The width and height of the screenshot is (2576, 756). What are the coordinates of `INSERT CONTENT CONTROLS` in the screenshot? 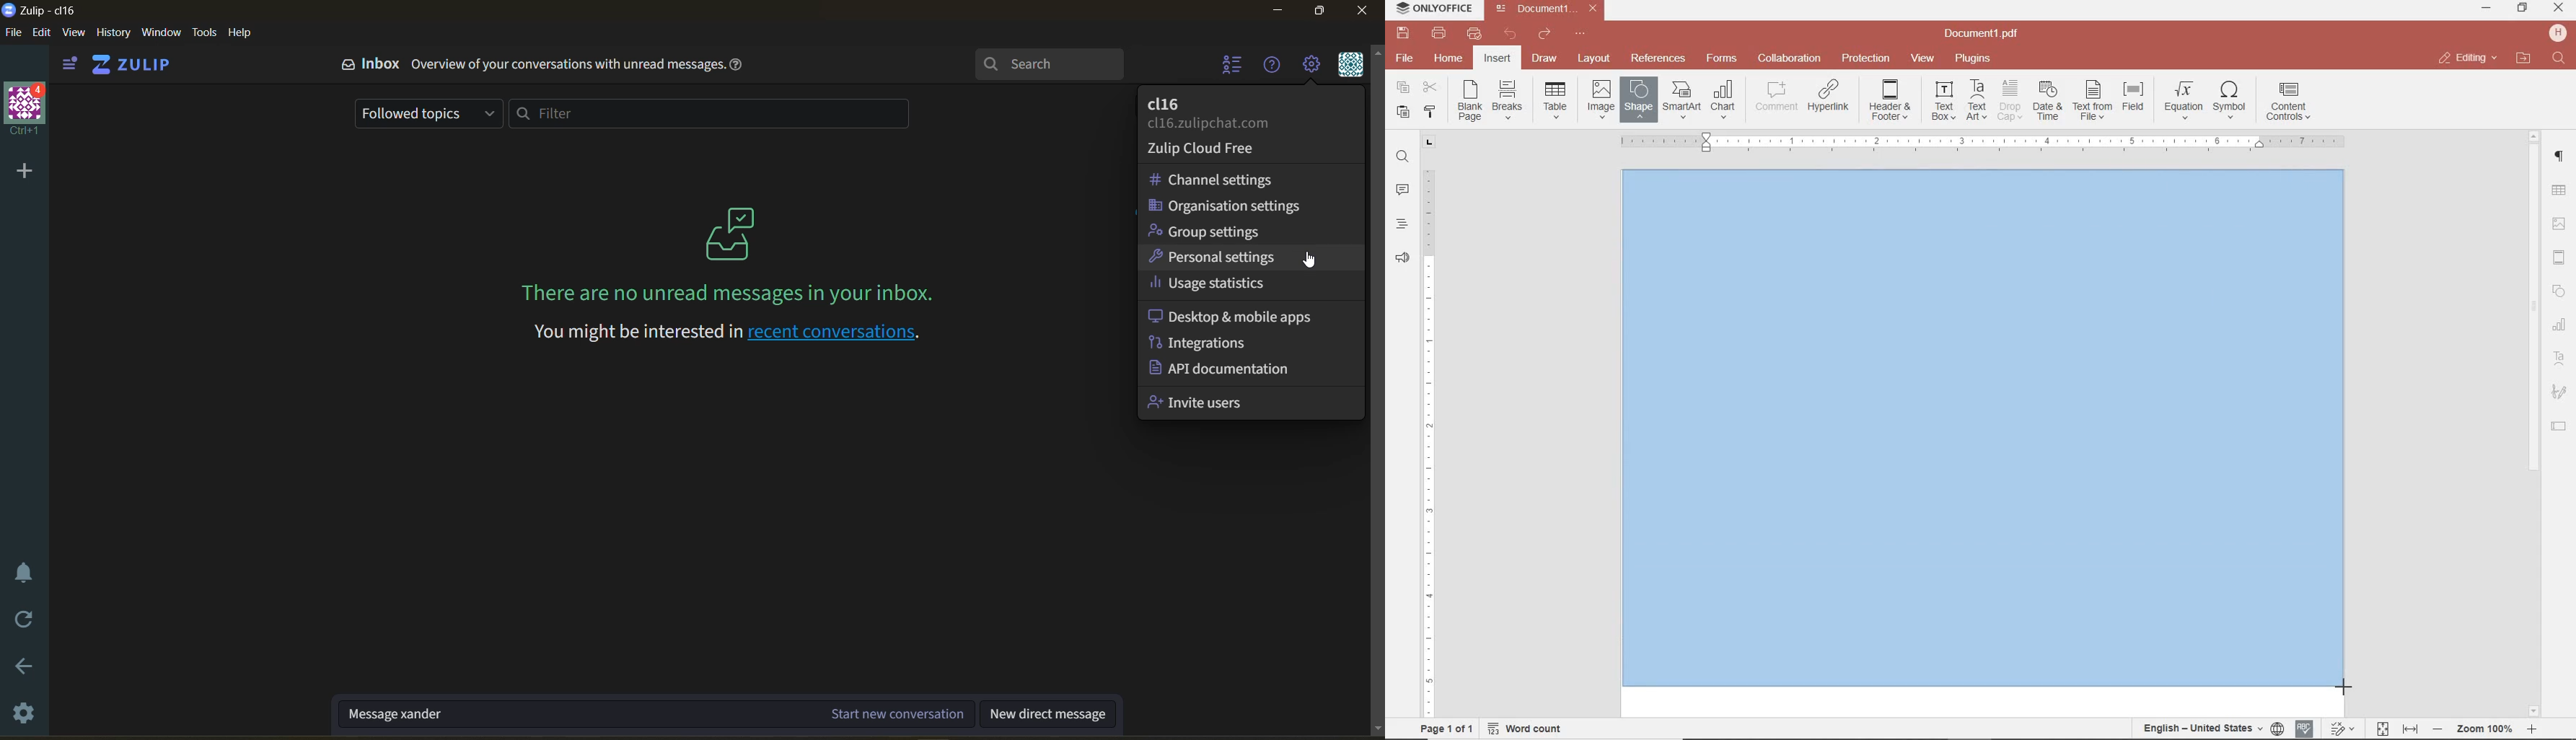 It's located at (2288, 102).